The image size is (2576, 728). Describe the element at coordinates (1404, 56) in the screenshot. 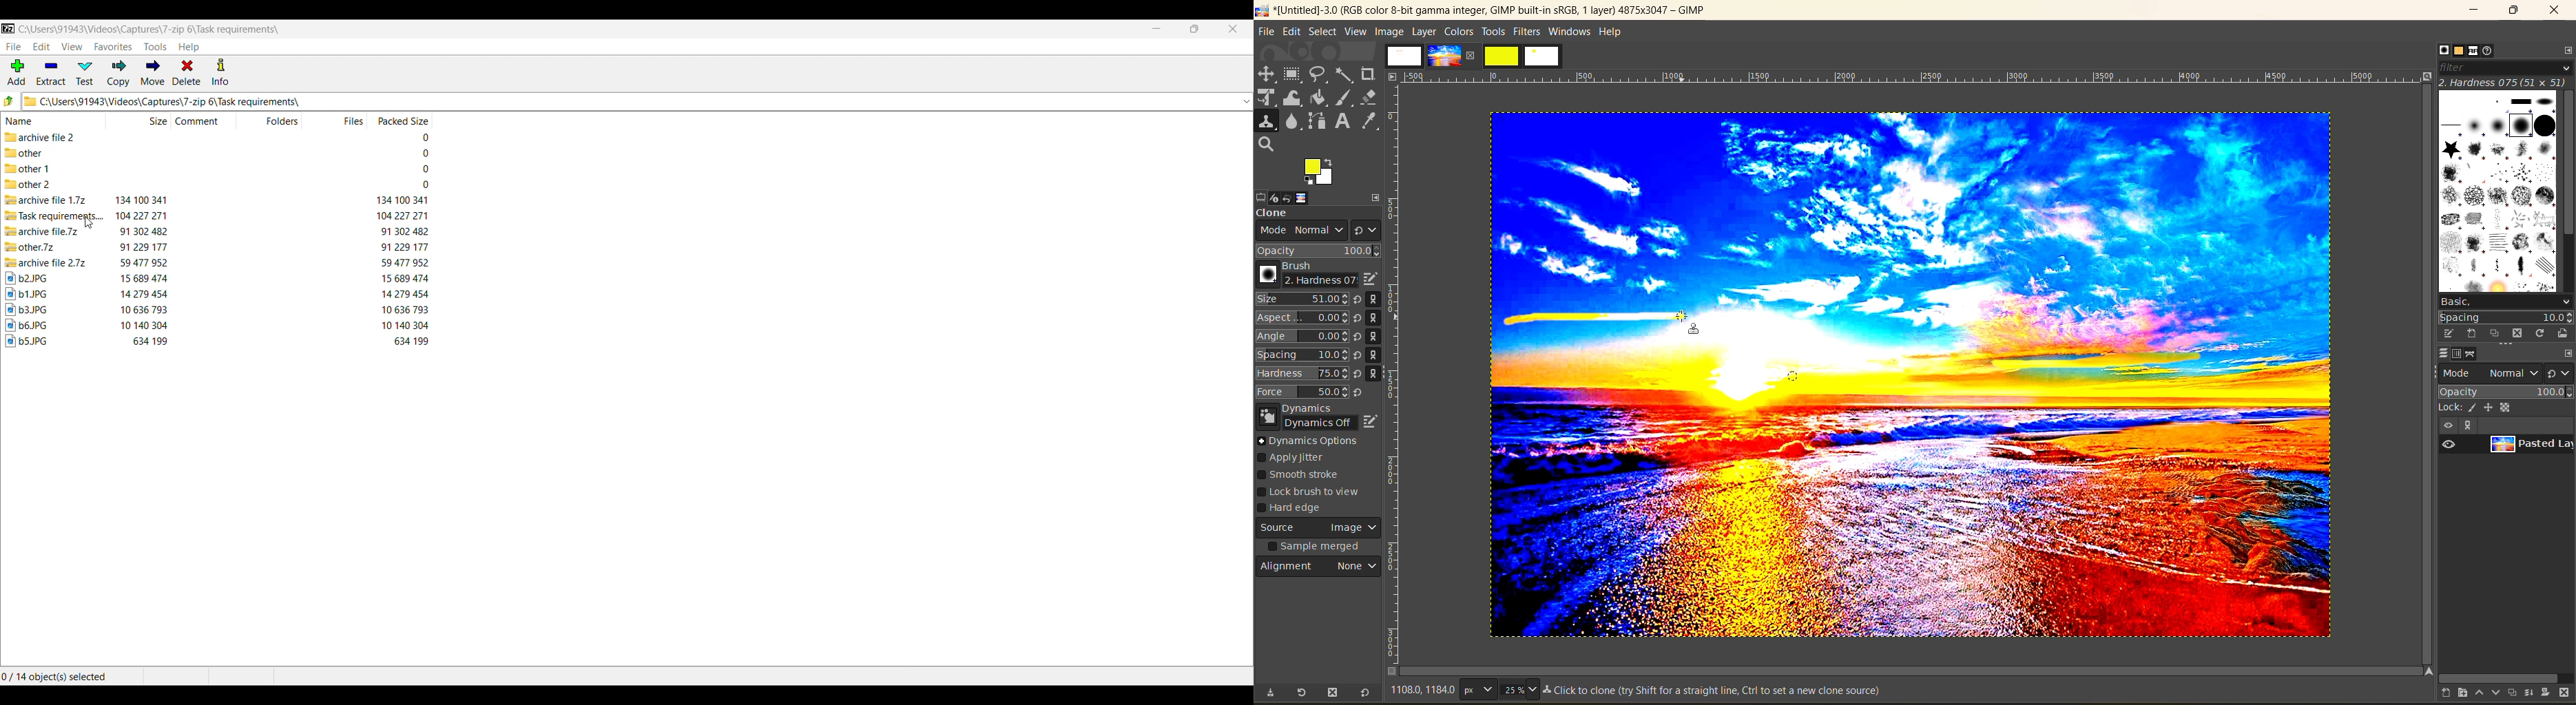

I see `images` at that location.